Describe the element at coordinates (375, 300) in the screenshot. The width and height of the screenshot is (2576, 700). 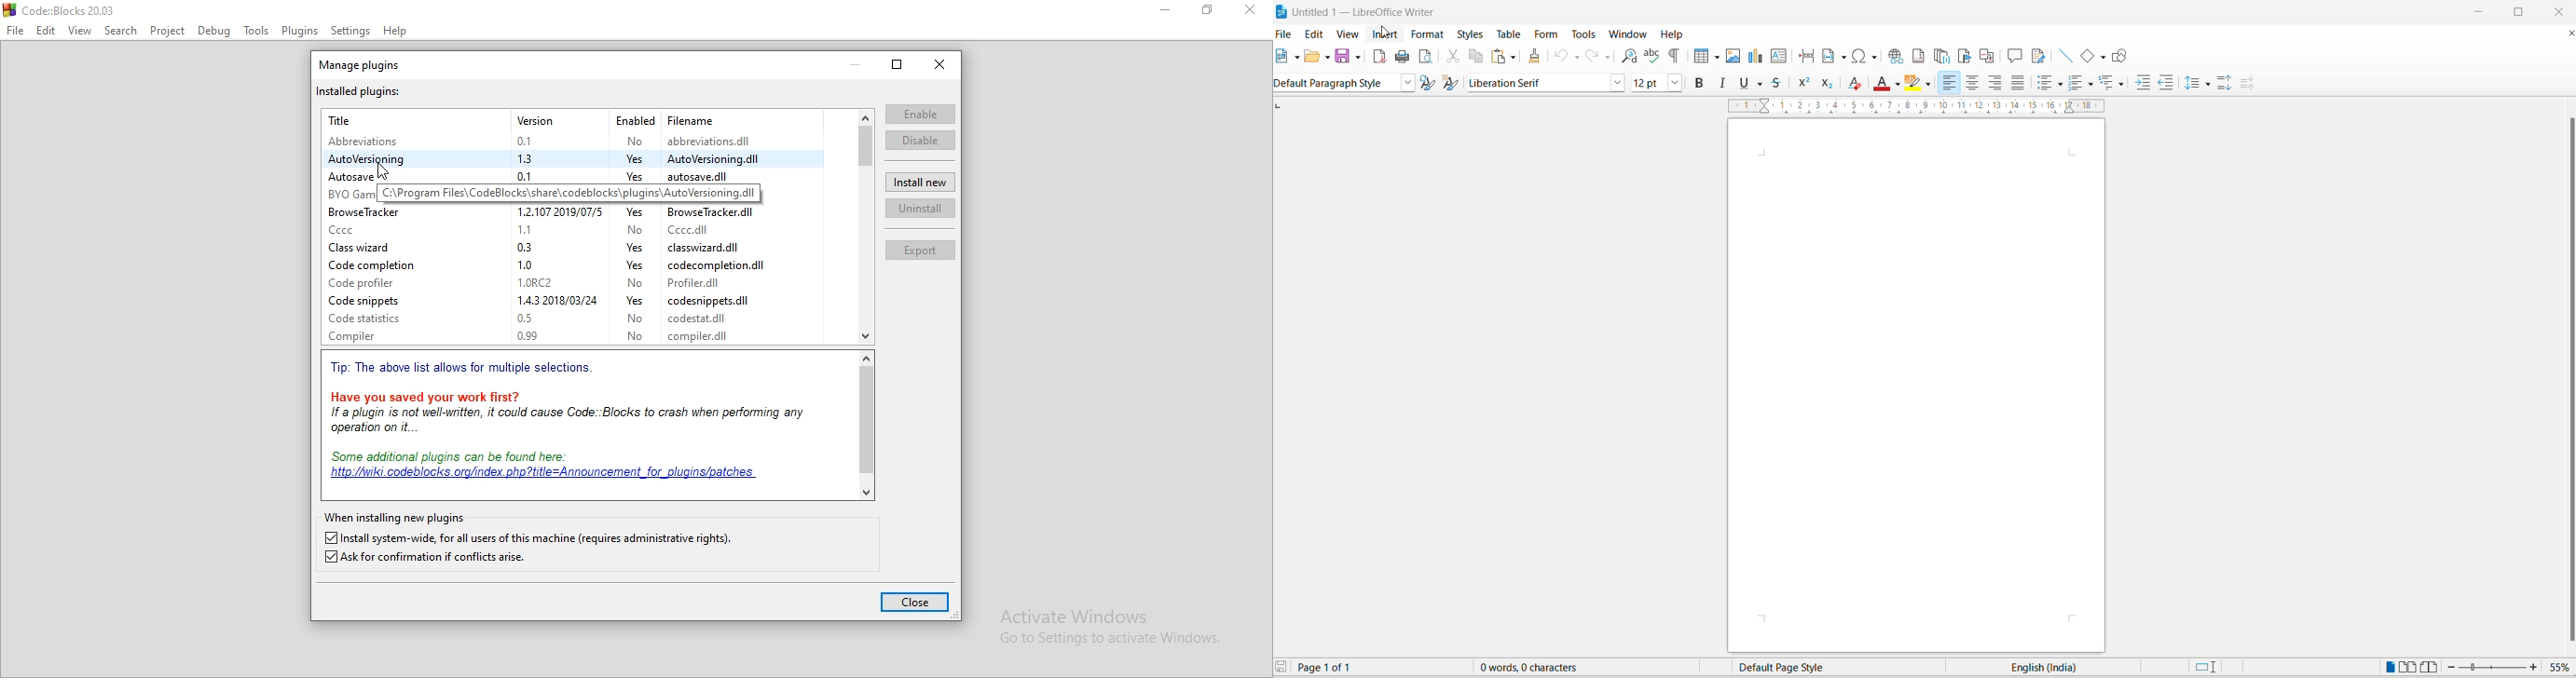
I see `Code snippets` at that location.